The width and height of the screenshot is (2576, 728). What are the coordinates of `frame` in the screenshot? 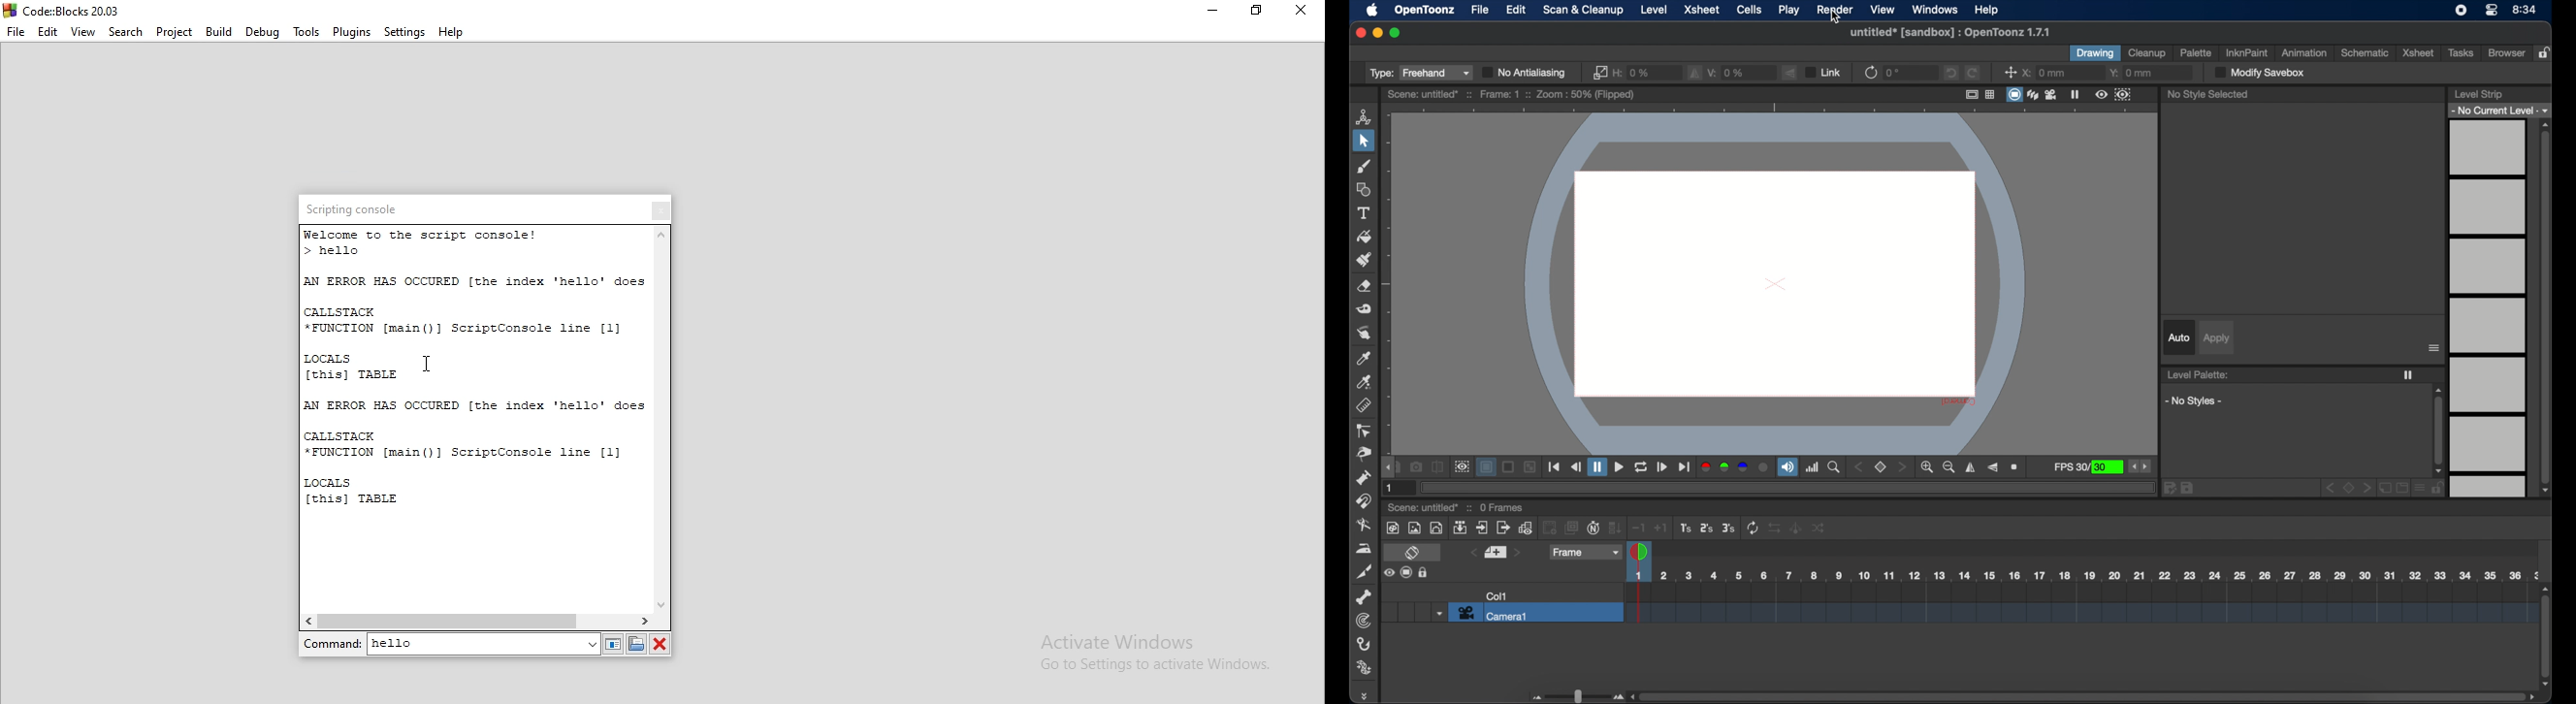 It's located at (1584, 552).